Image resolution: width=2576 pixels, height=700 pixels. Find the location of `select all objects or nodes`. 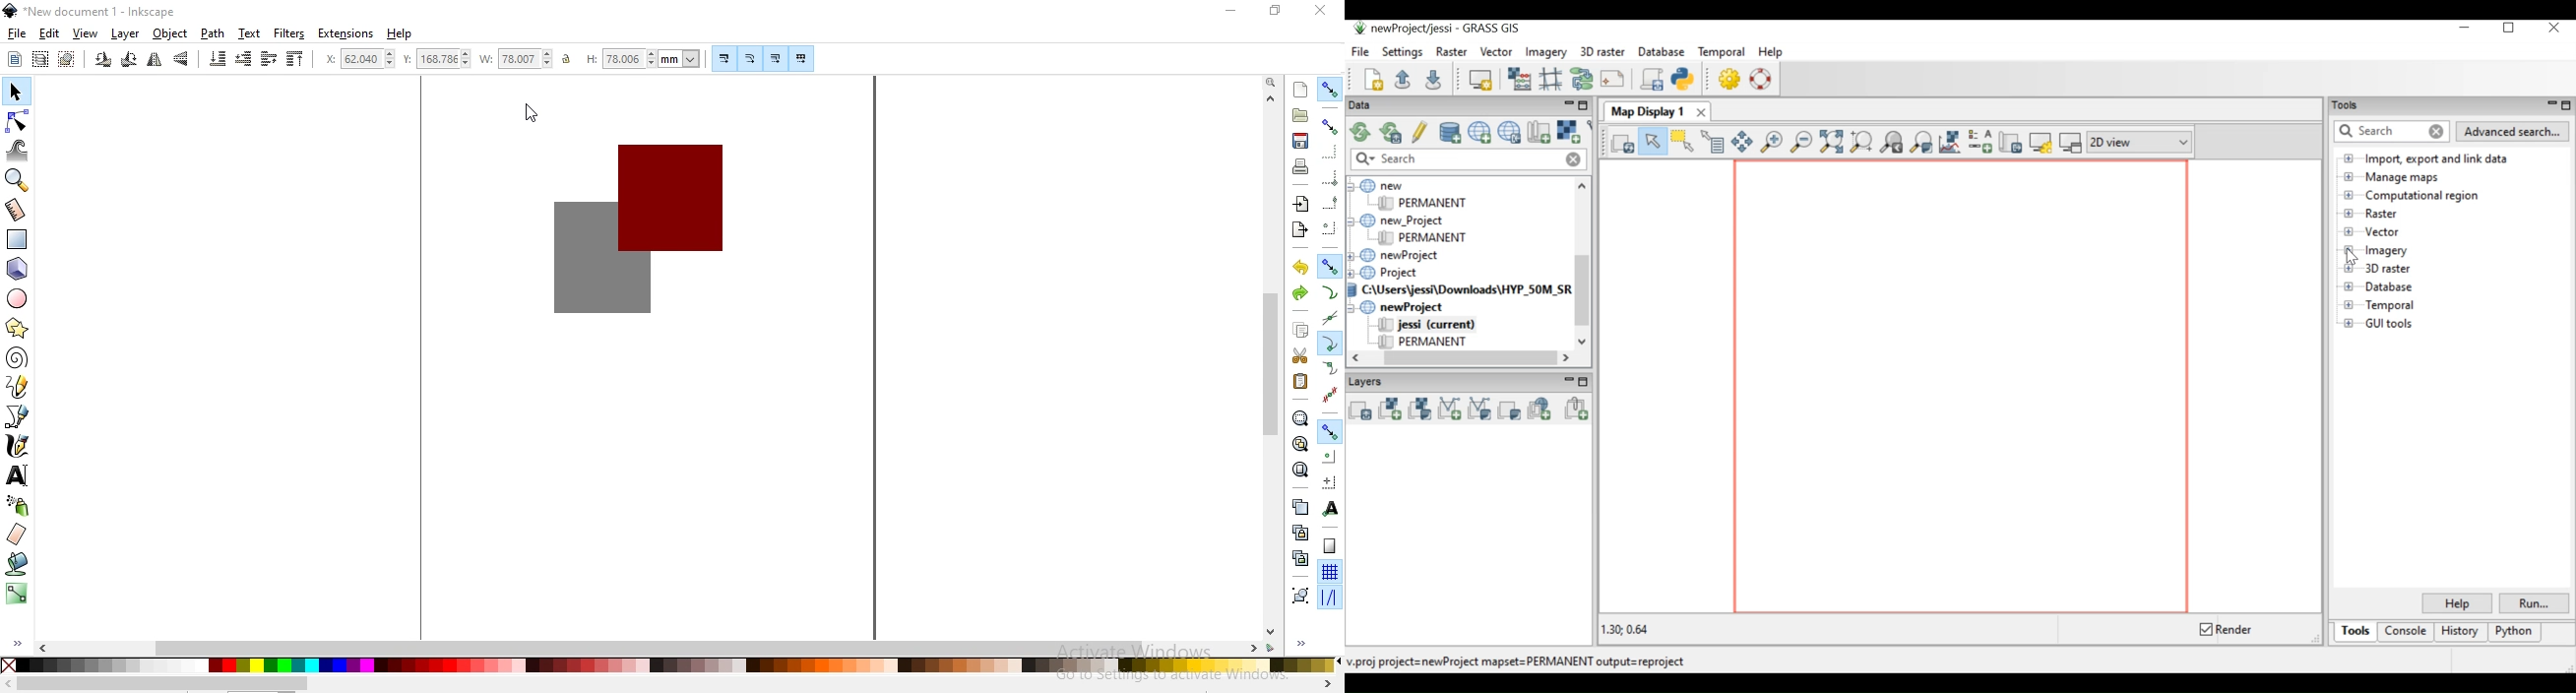

select all objects or nodes is located at coordinates (16, 58).